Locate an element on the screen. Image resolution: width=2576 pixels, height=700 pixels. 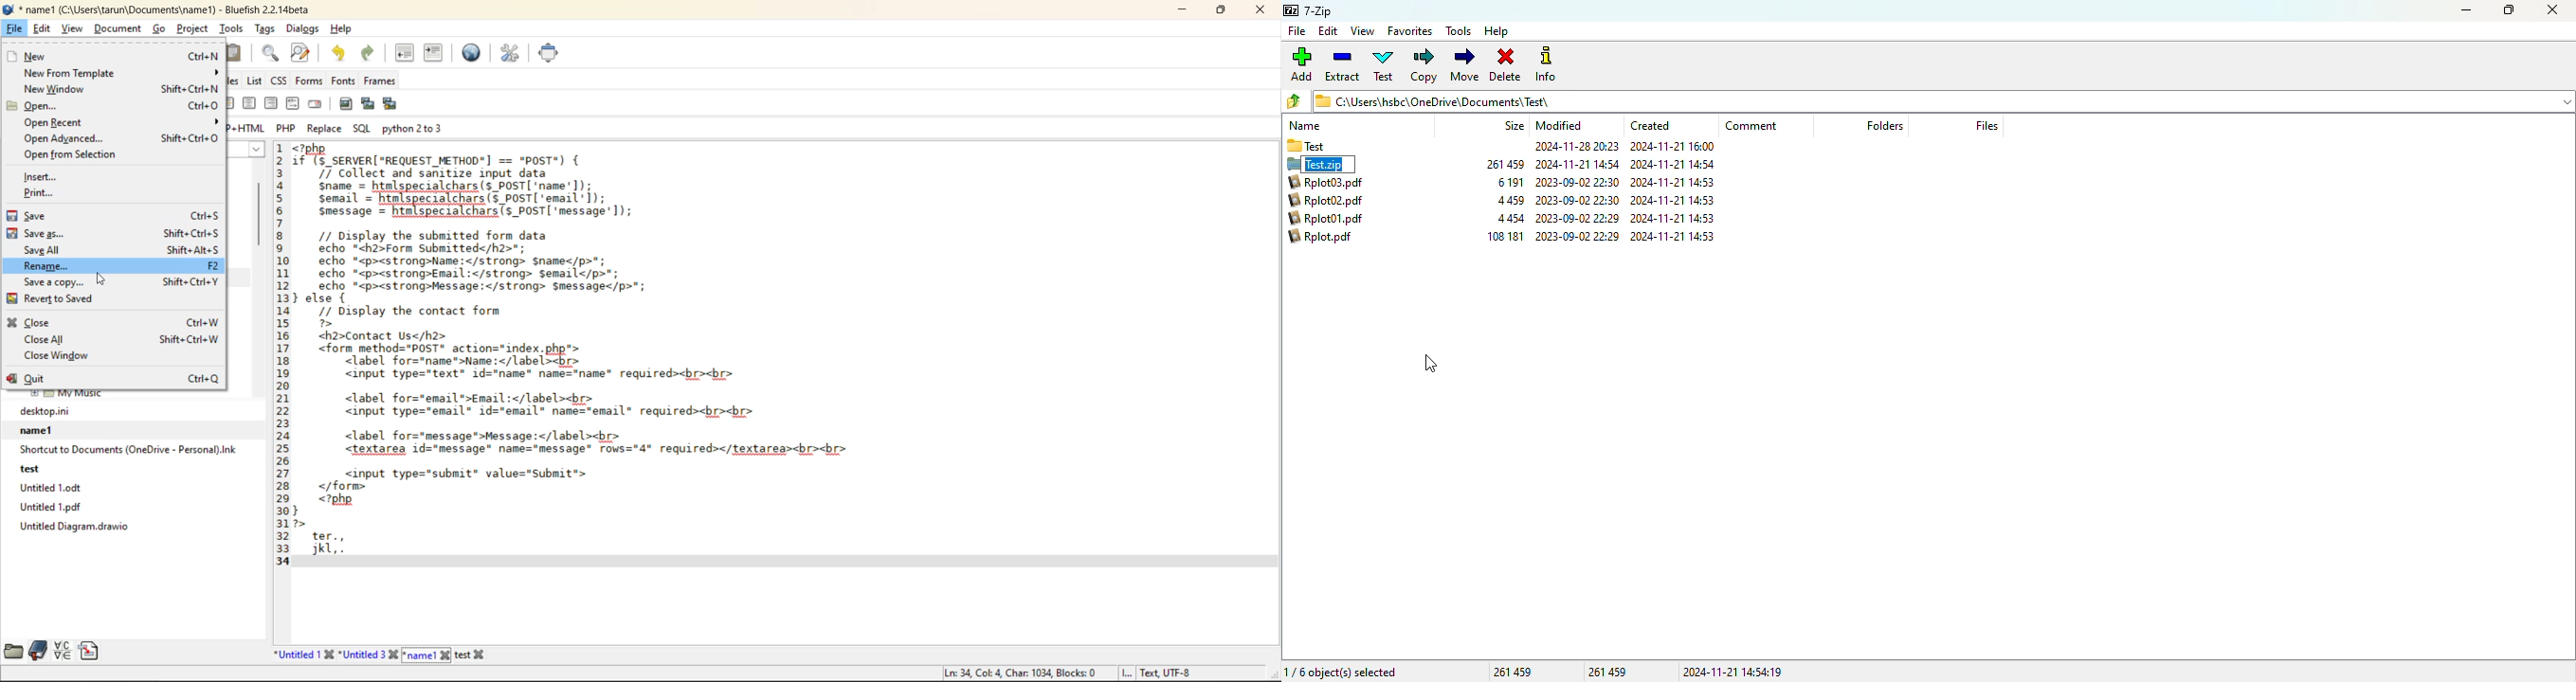
new window is located at coordinates (120, 89).